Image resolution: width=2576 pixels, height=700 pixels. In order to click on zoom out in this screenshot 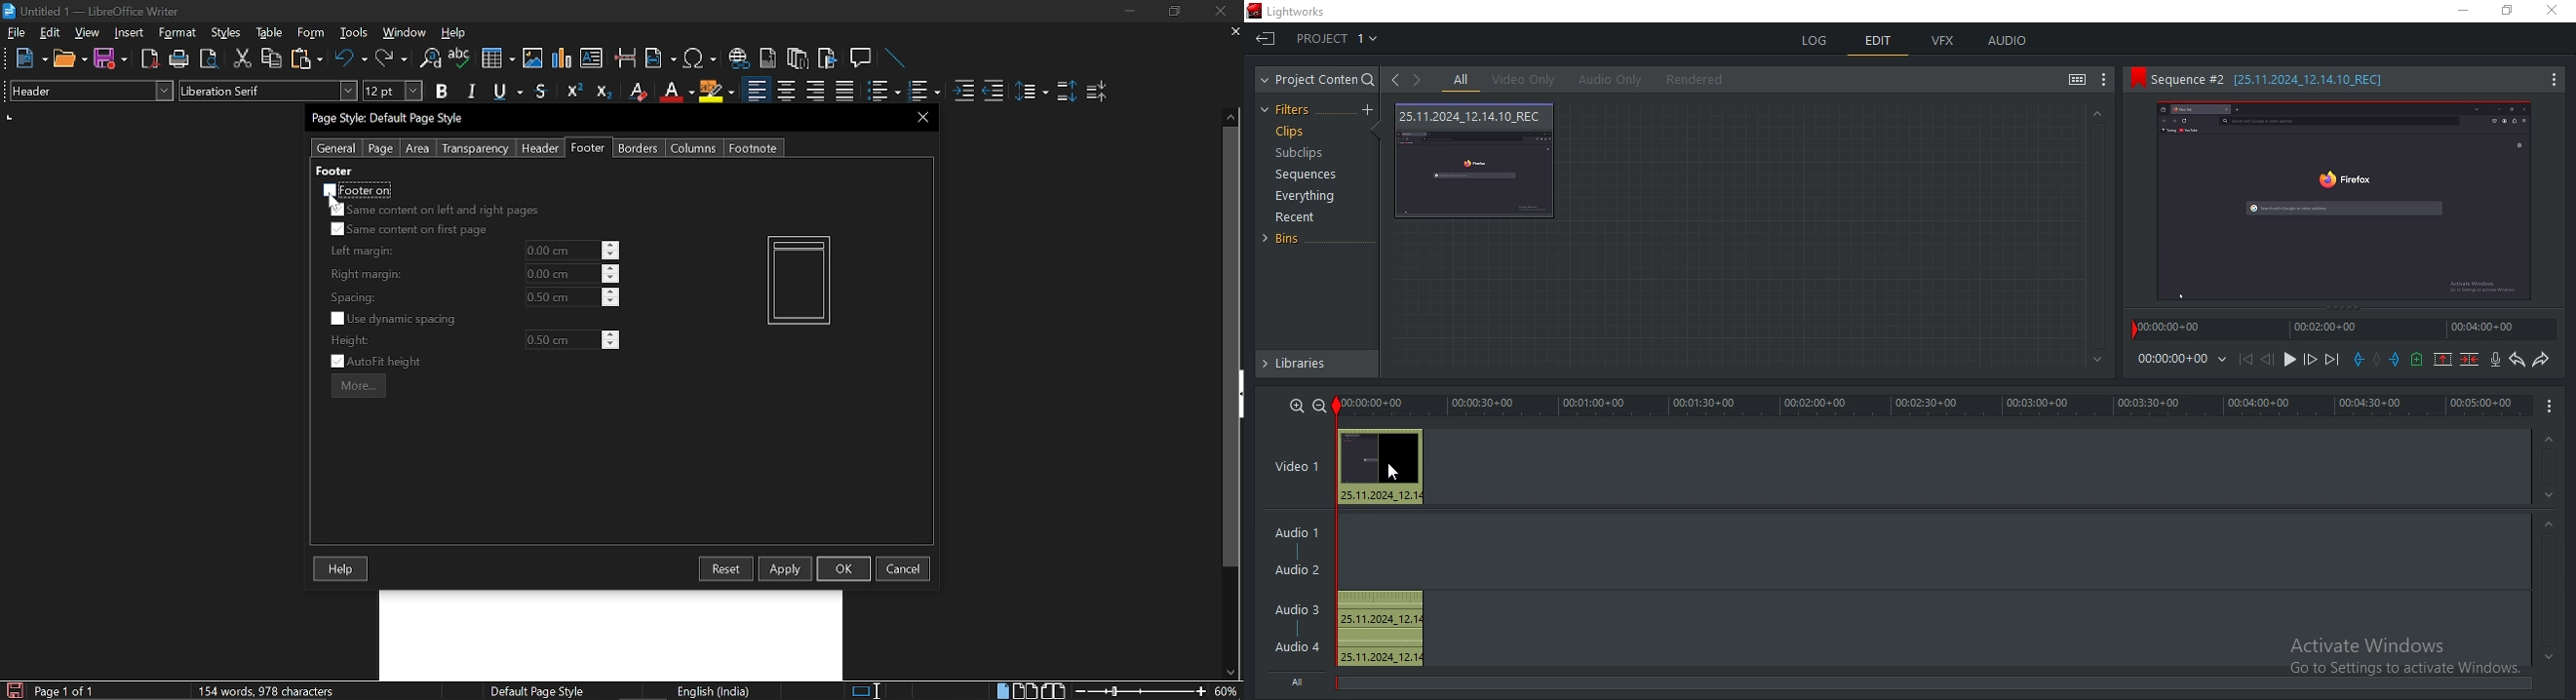, I will do `click(1317, 405)`.